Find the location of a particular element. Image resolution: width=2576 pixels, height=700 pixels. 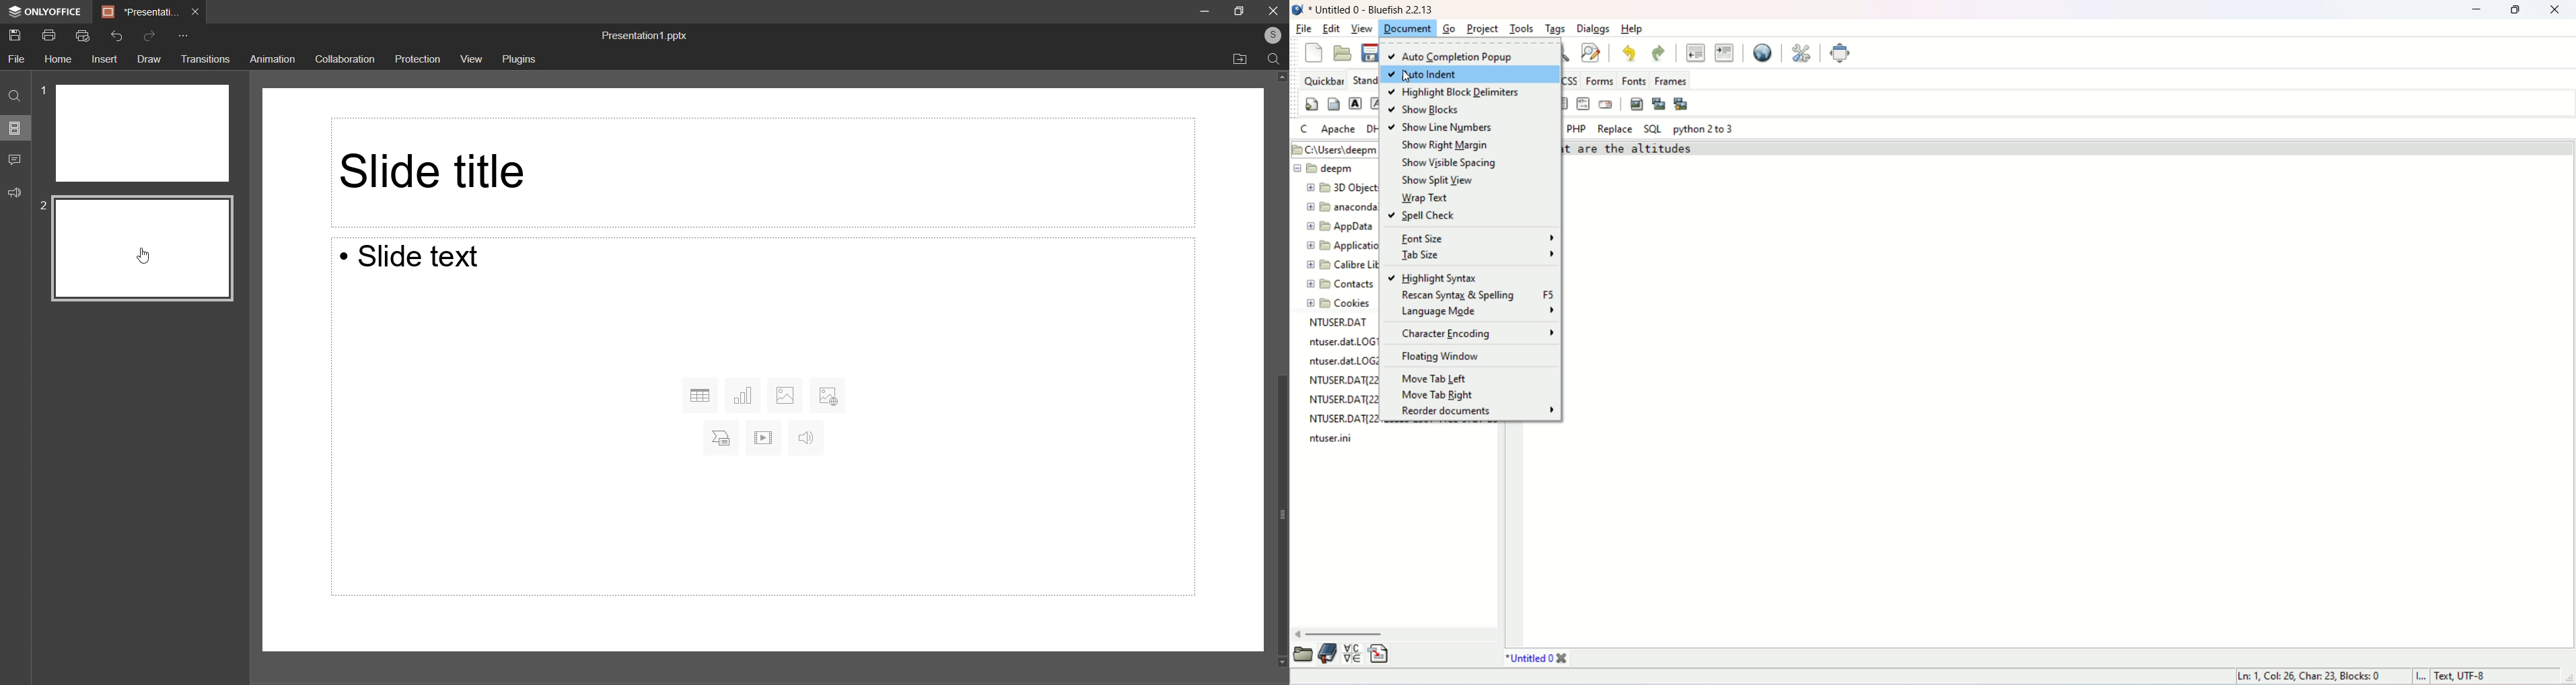

advance find and replace is located at coordinates (1591, 54).